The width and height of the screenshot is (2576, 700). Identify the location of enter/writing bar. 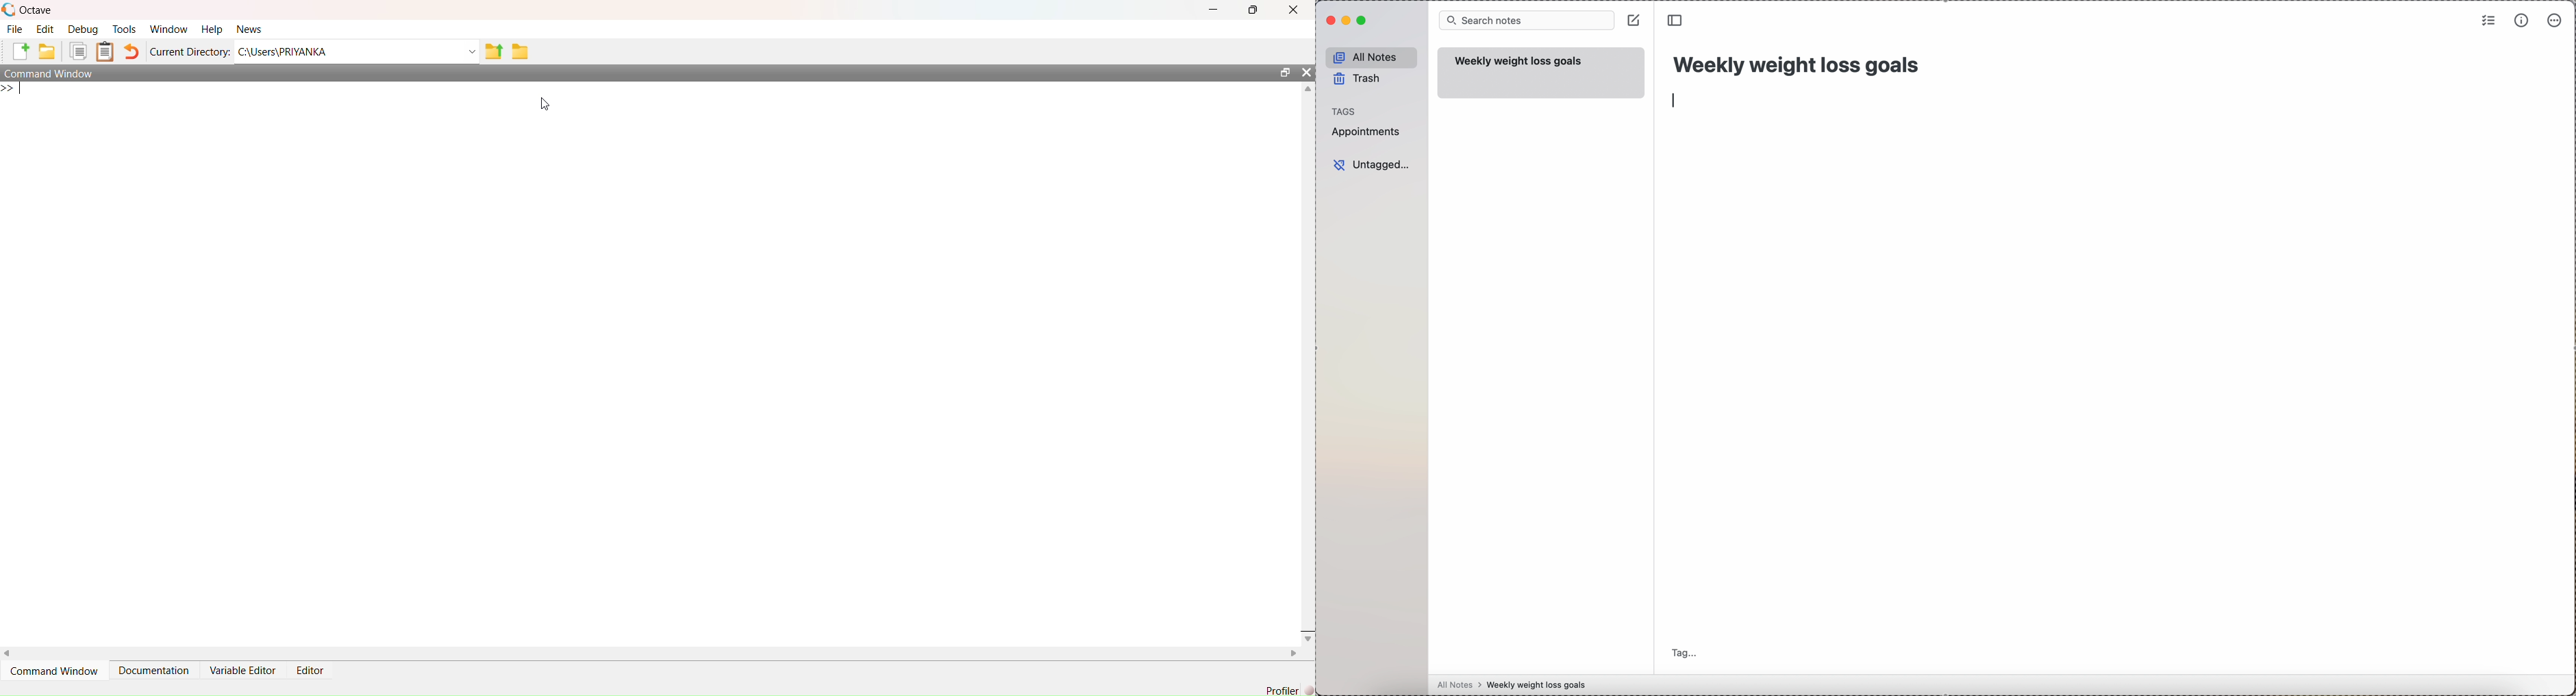
(1675, 99).